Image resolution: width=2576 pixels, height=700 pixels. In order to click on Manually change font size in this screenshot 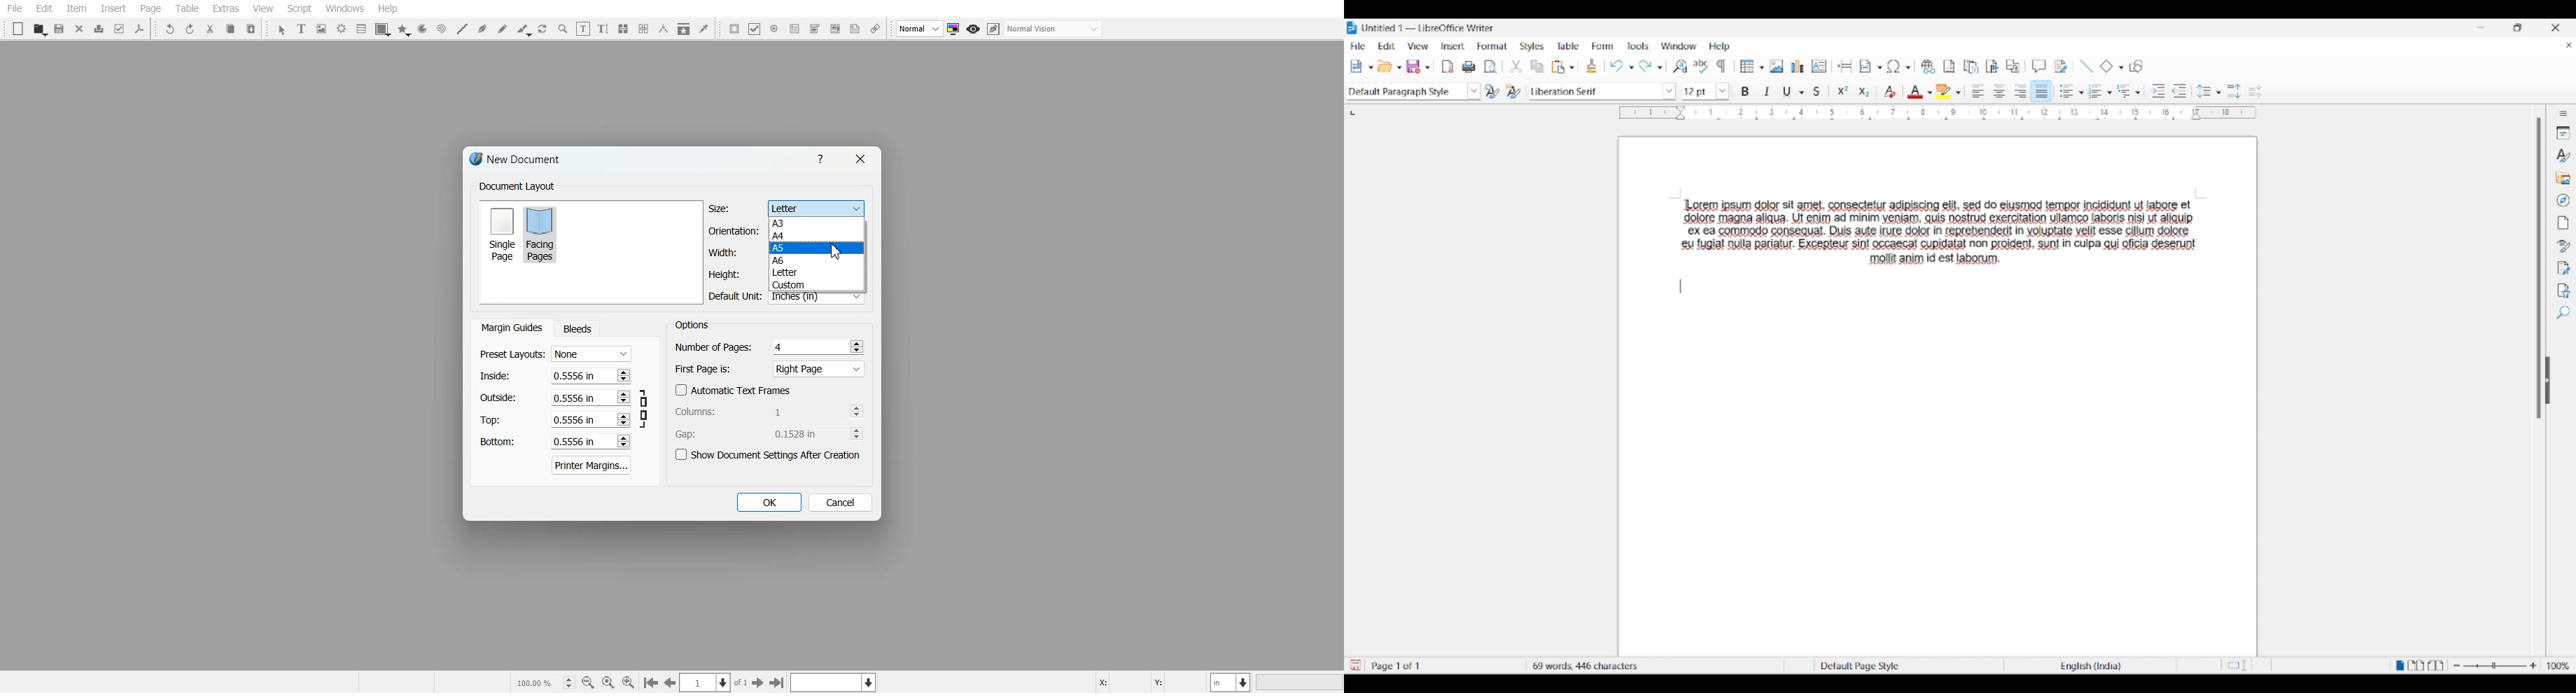, I will do `click(1698, 92)`.